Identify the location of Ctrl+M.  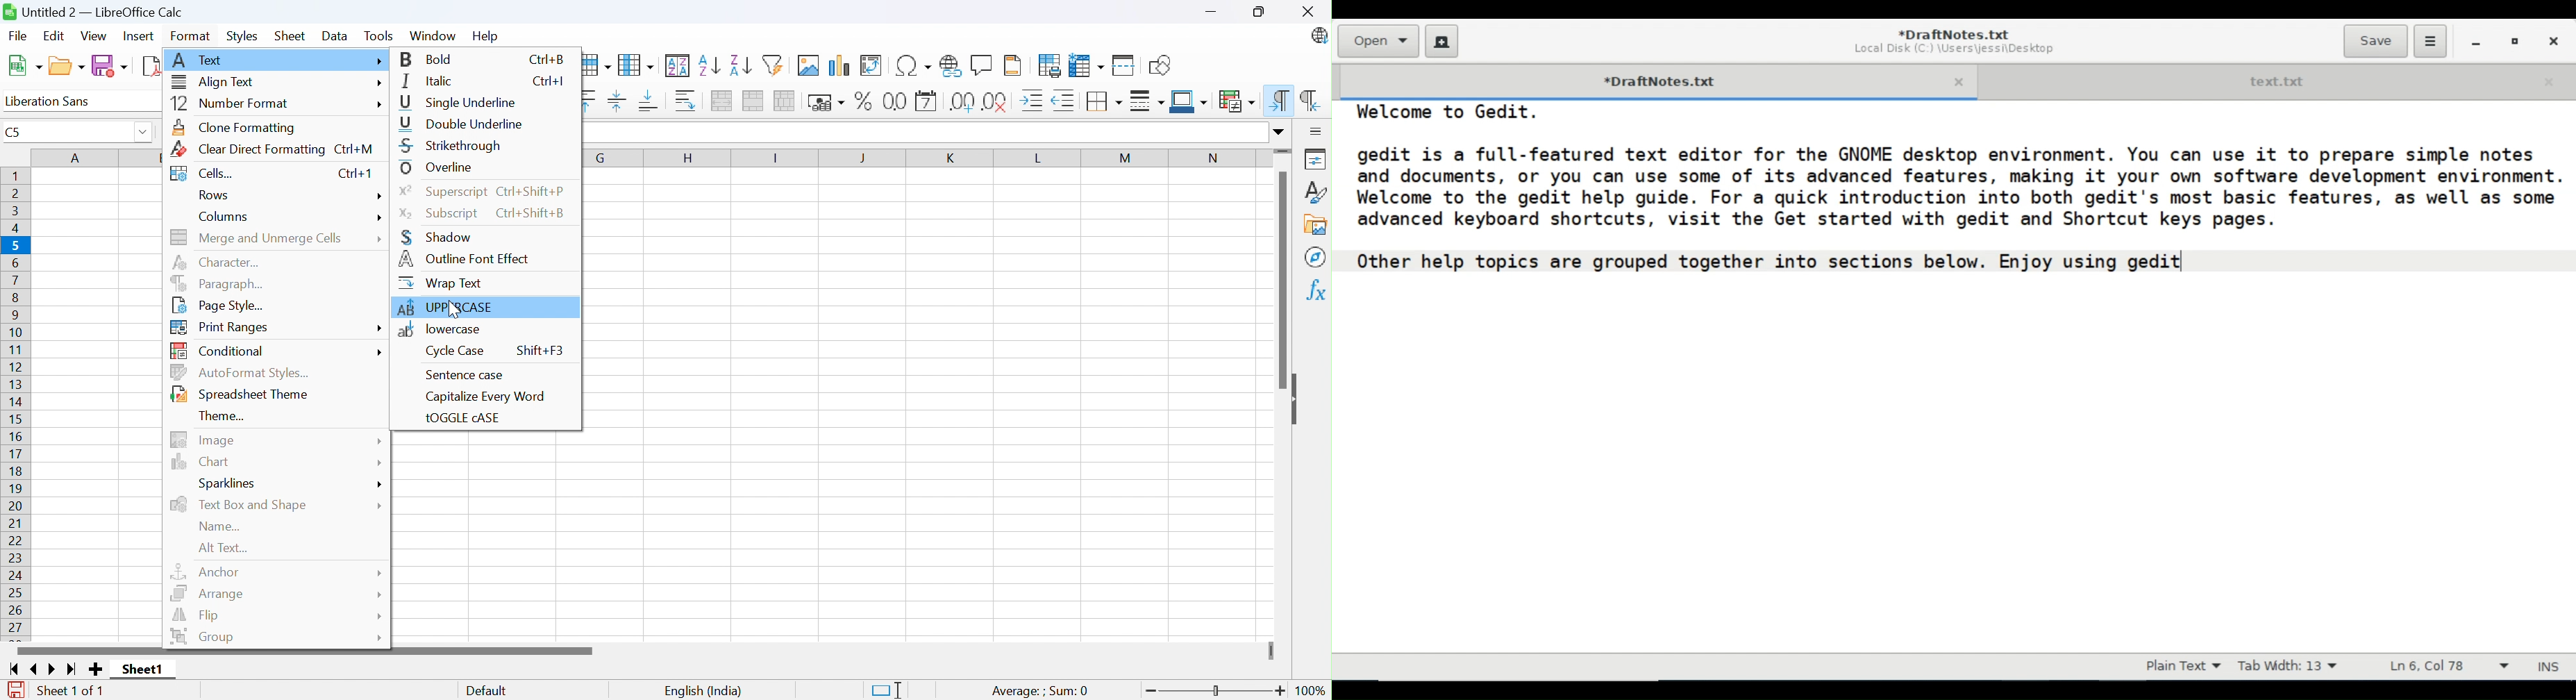
(353, 152).